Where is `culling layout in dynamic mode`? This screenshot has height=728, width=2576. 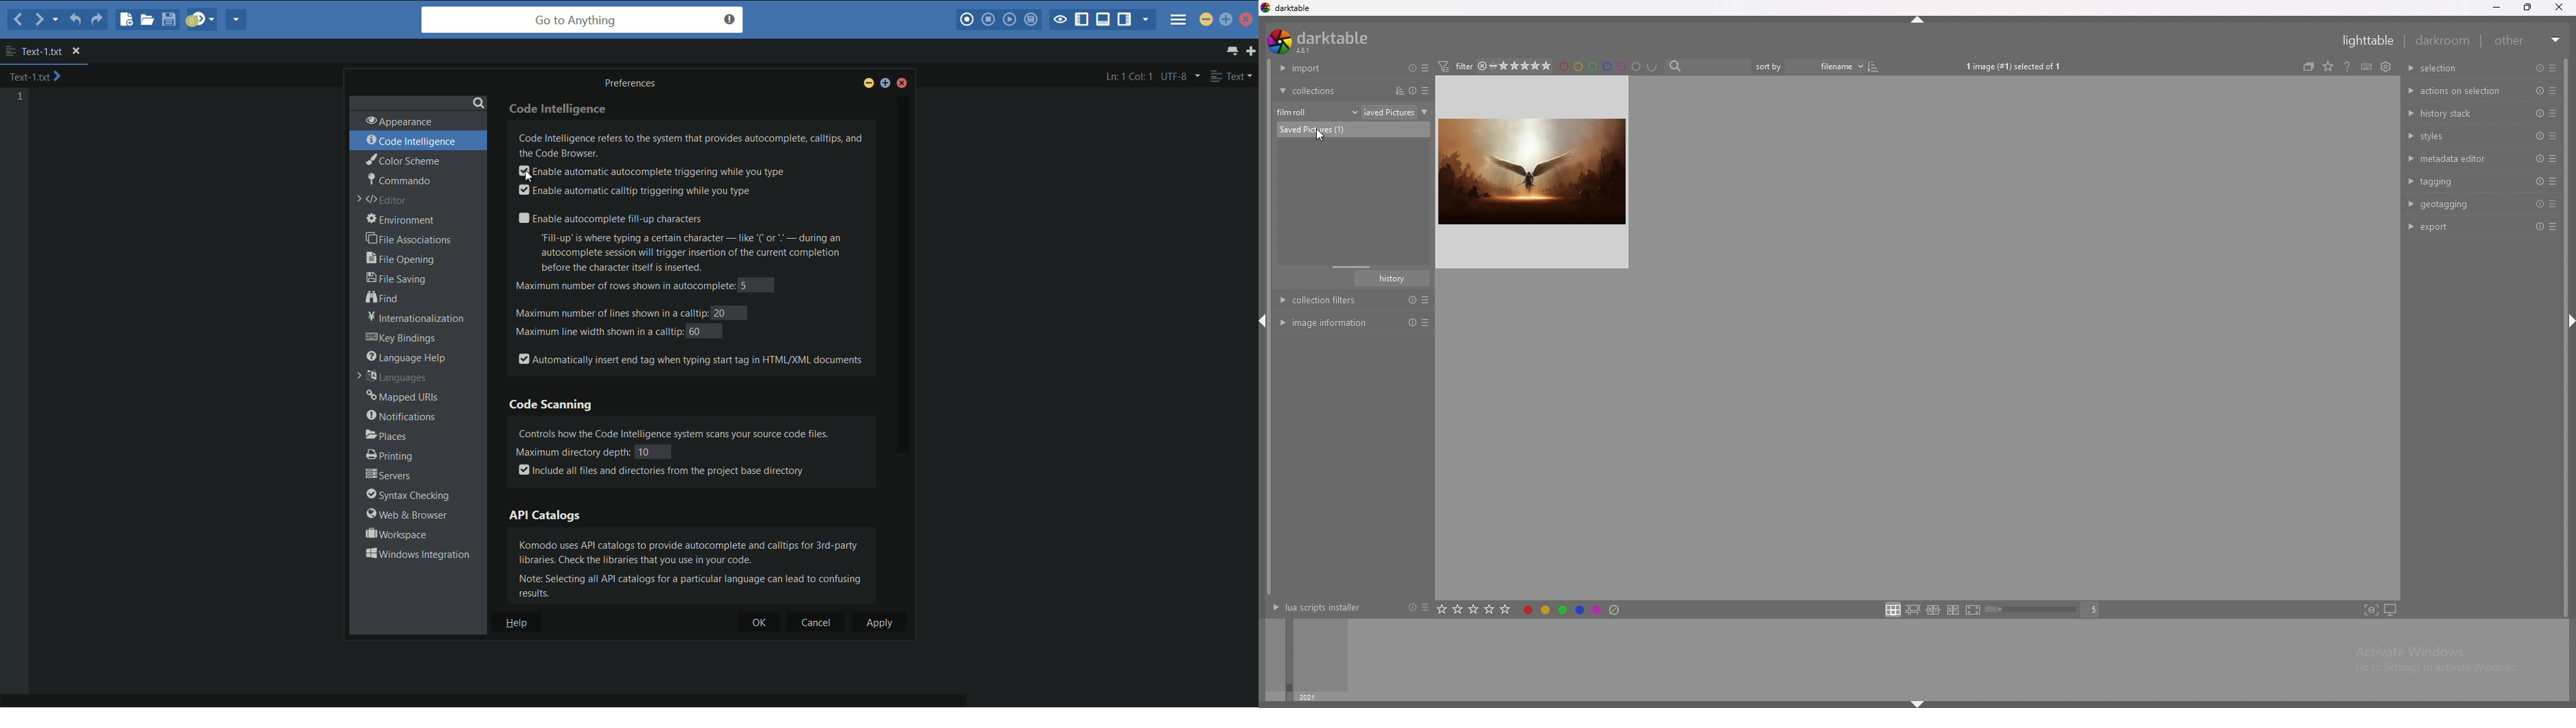
culling layout in dynamic mode is located at coordinates (1953, 610).